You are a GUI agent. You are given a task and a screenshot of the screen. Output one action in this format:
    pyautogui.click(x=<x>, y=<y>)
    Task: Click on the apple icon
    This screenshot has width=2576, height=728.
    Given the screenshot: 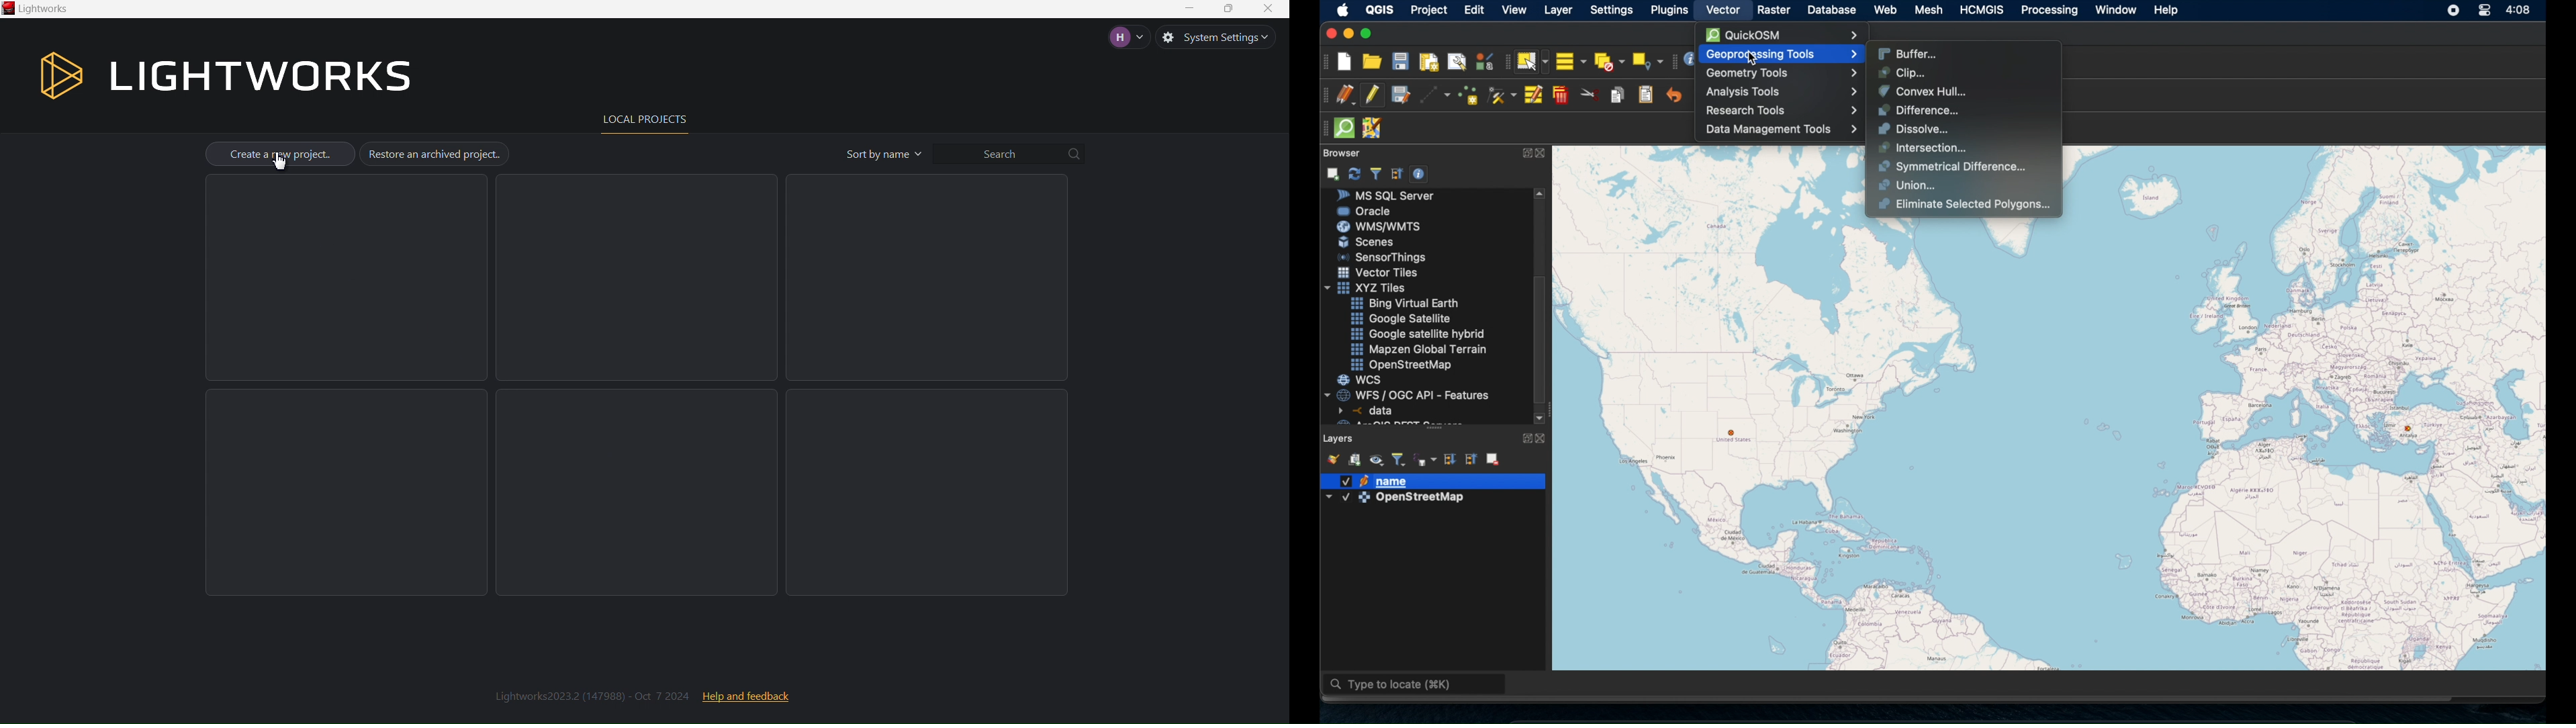 What is the action you would take?
    pyautogui.click(x=1340, y=9)
    